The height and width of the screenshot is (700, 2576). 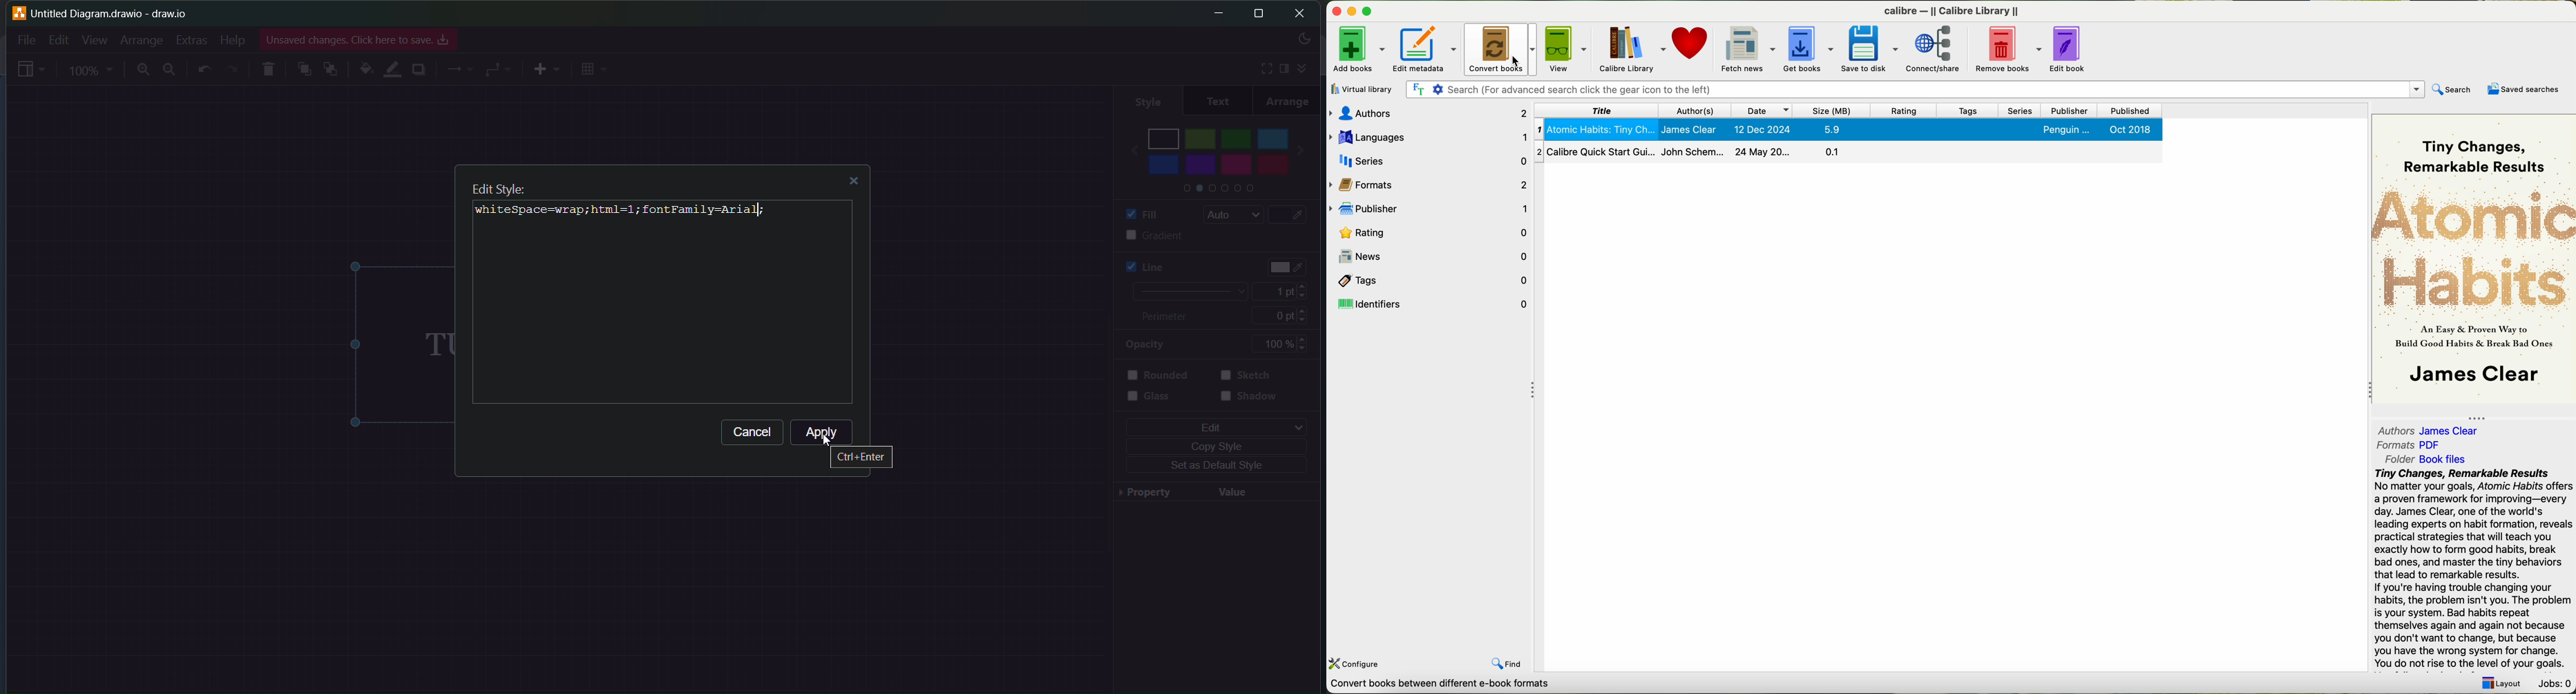 What do you see at coordinates (1690, 41) in the screenshot?
I see `donate` at bounding box center [1690, 41].